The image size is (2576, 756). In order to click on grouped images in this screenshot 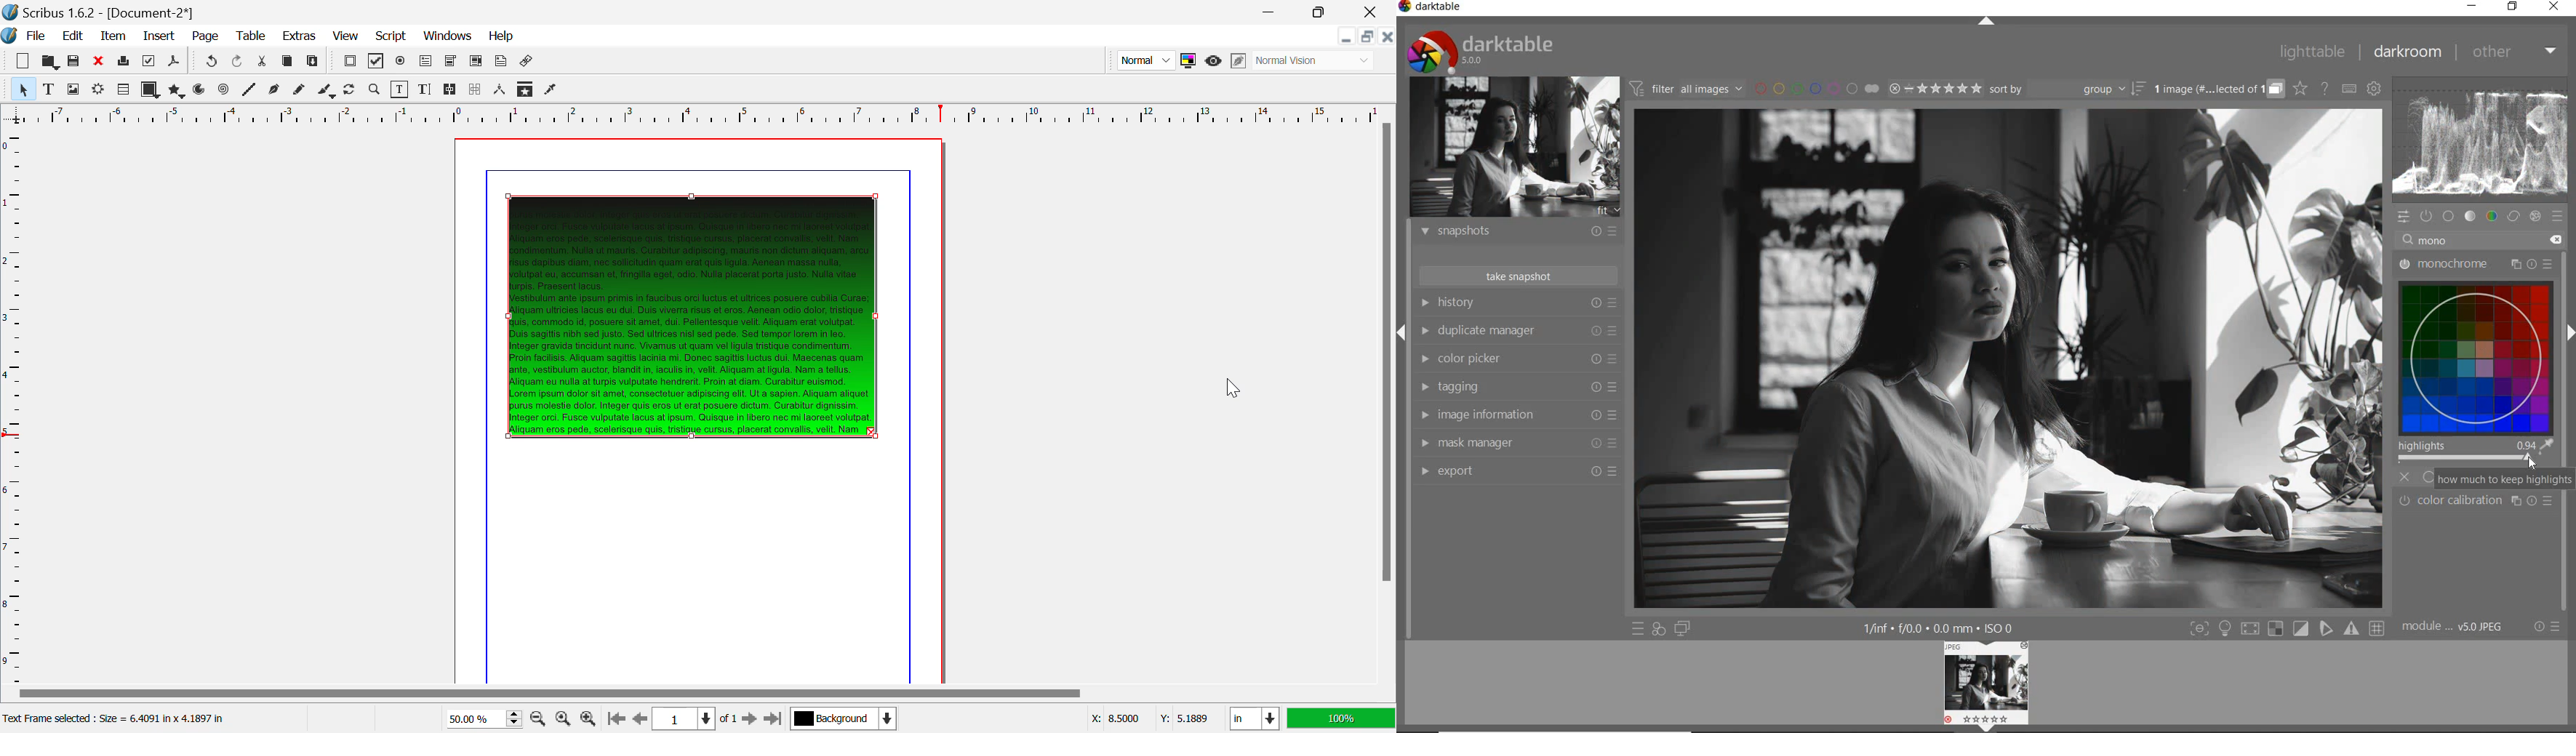, I will do `click(2218, 90)`.